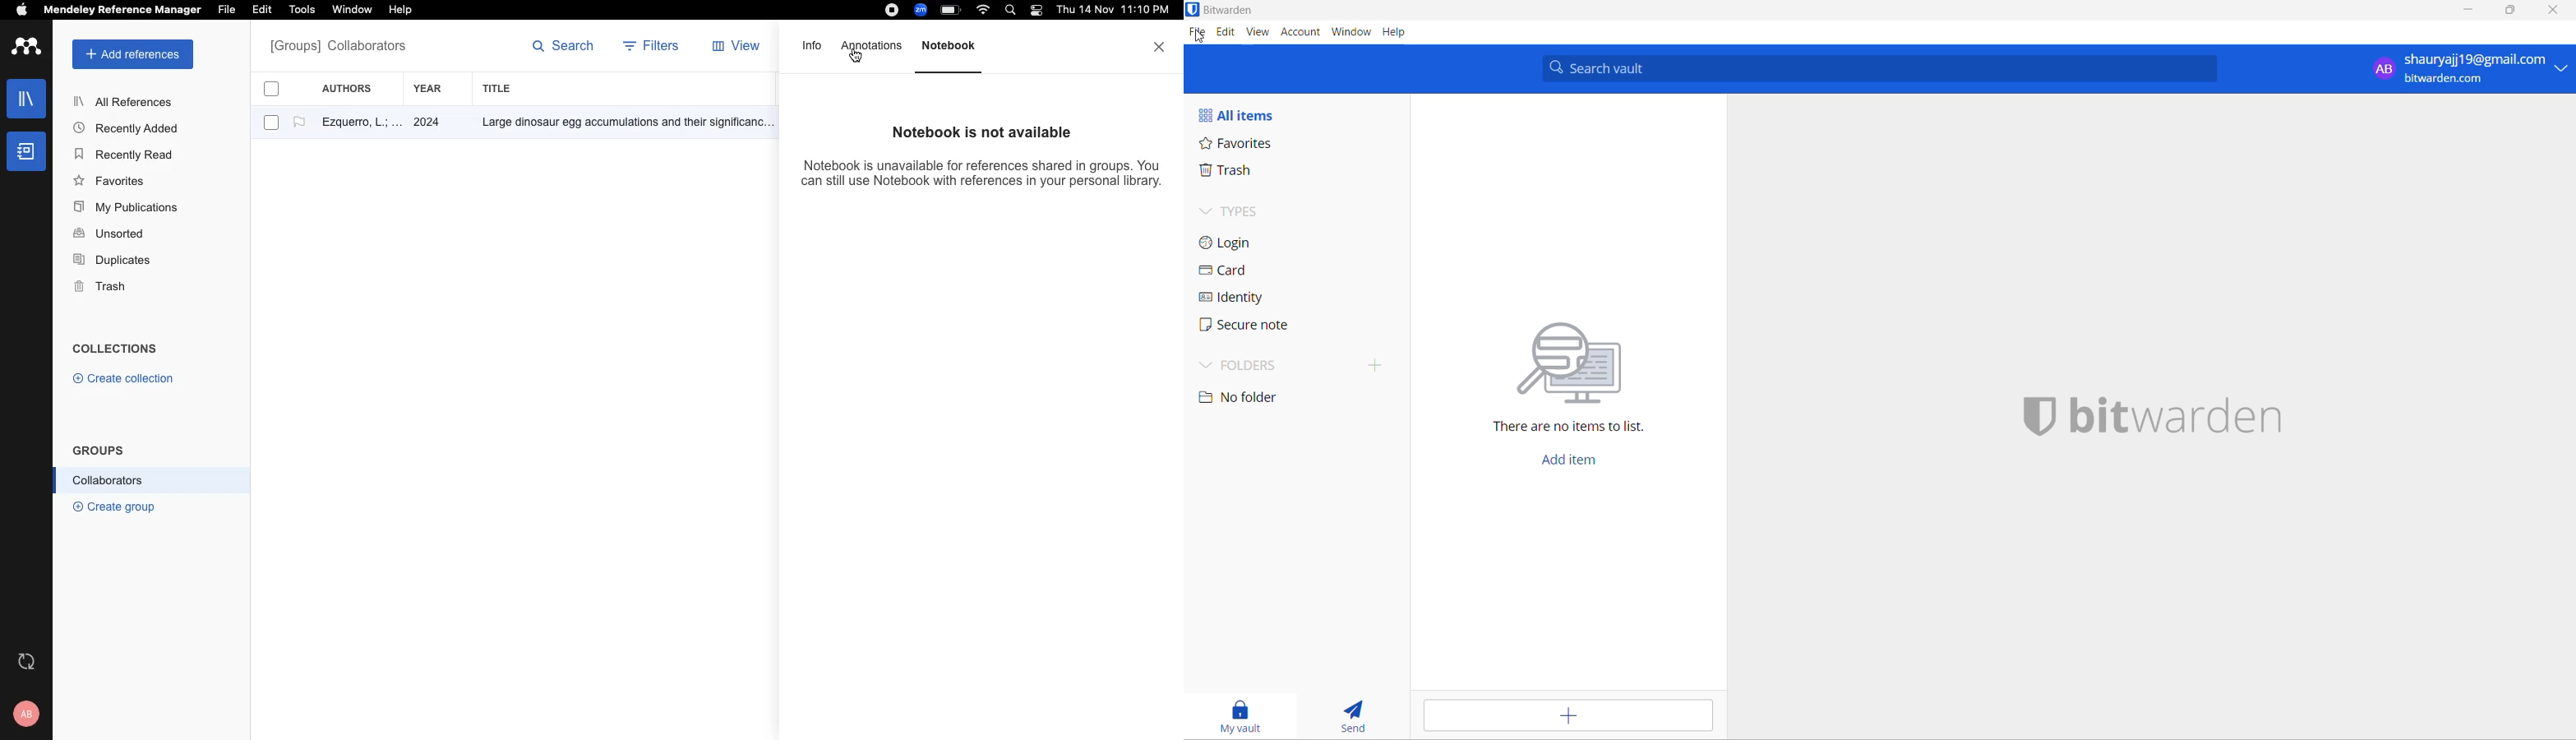 This screenshot has height=756, width=2576. What do you see at coordinates (740, 49) in the screenshot?
I see `view` at bounding box center [740, 49].